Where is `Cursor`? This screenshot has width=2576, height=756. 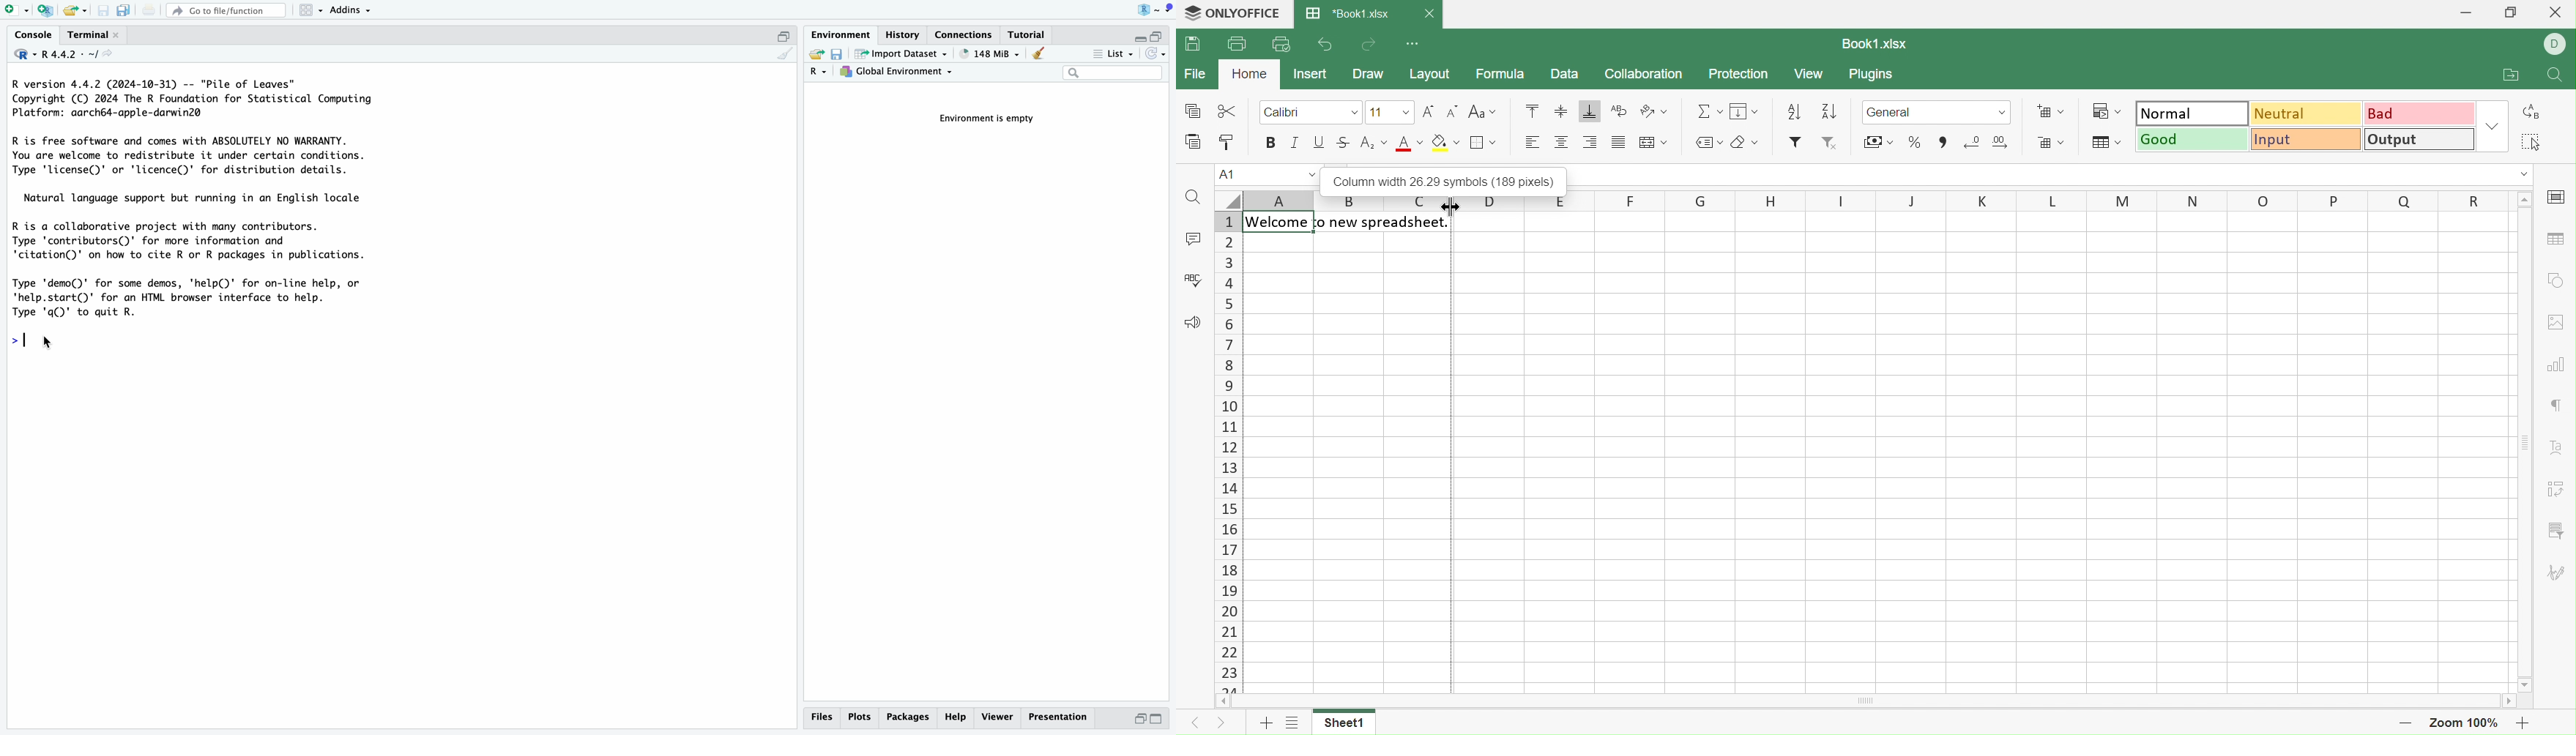 Cursor is located at coordinates (1450, 207).